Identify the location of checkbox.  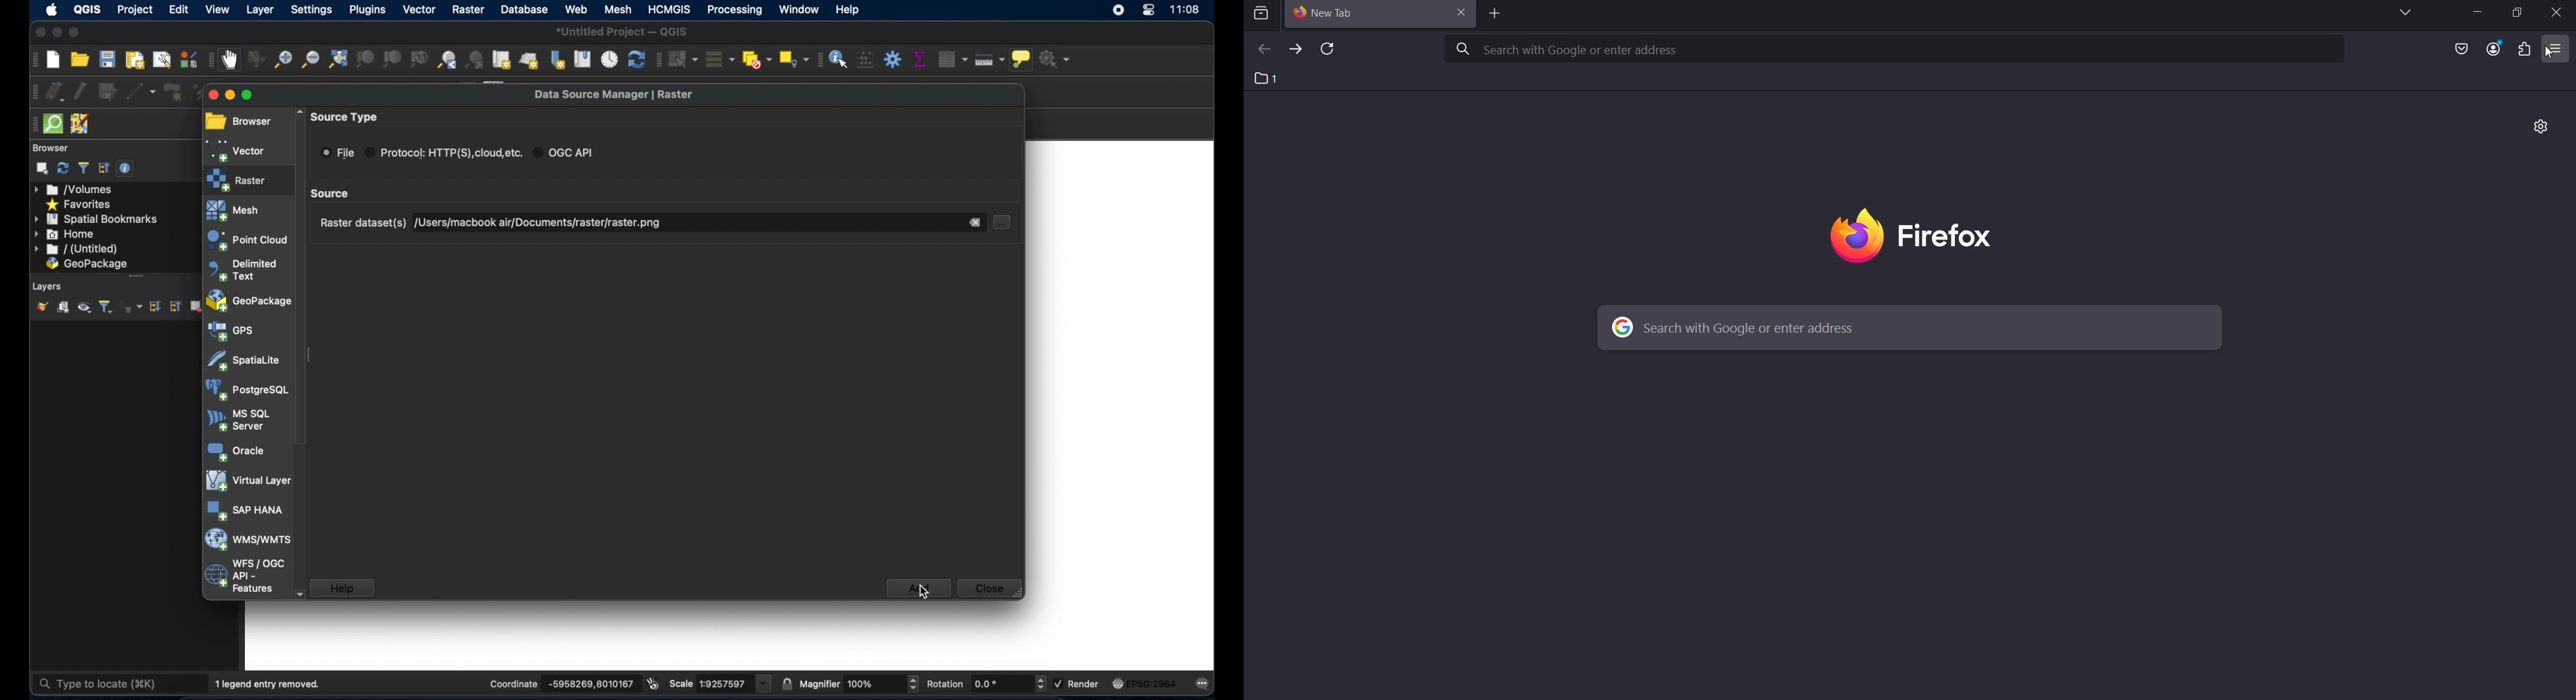
(1057, 682).